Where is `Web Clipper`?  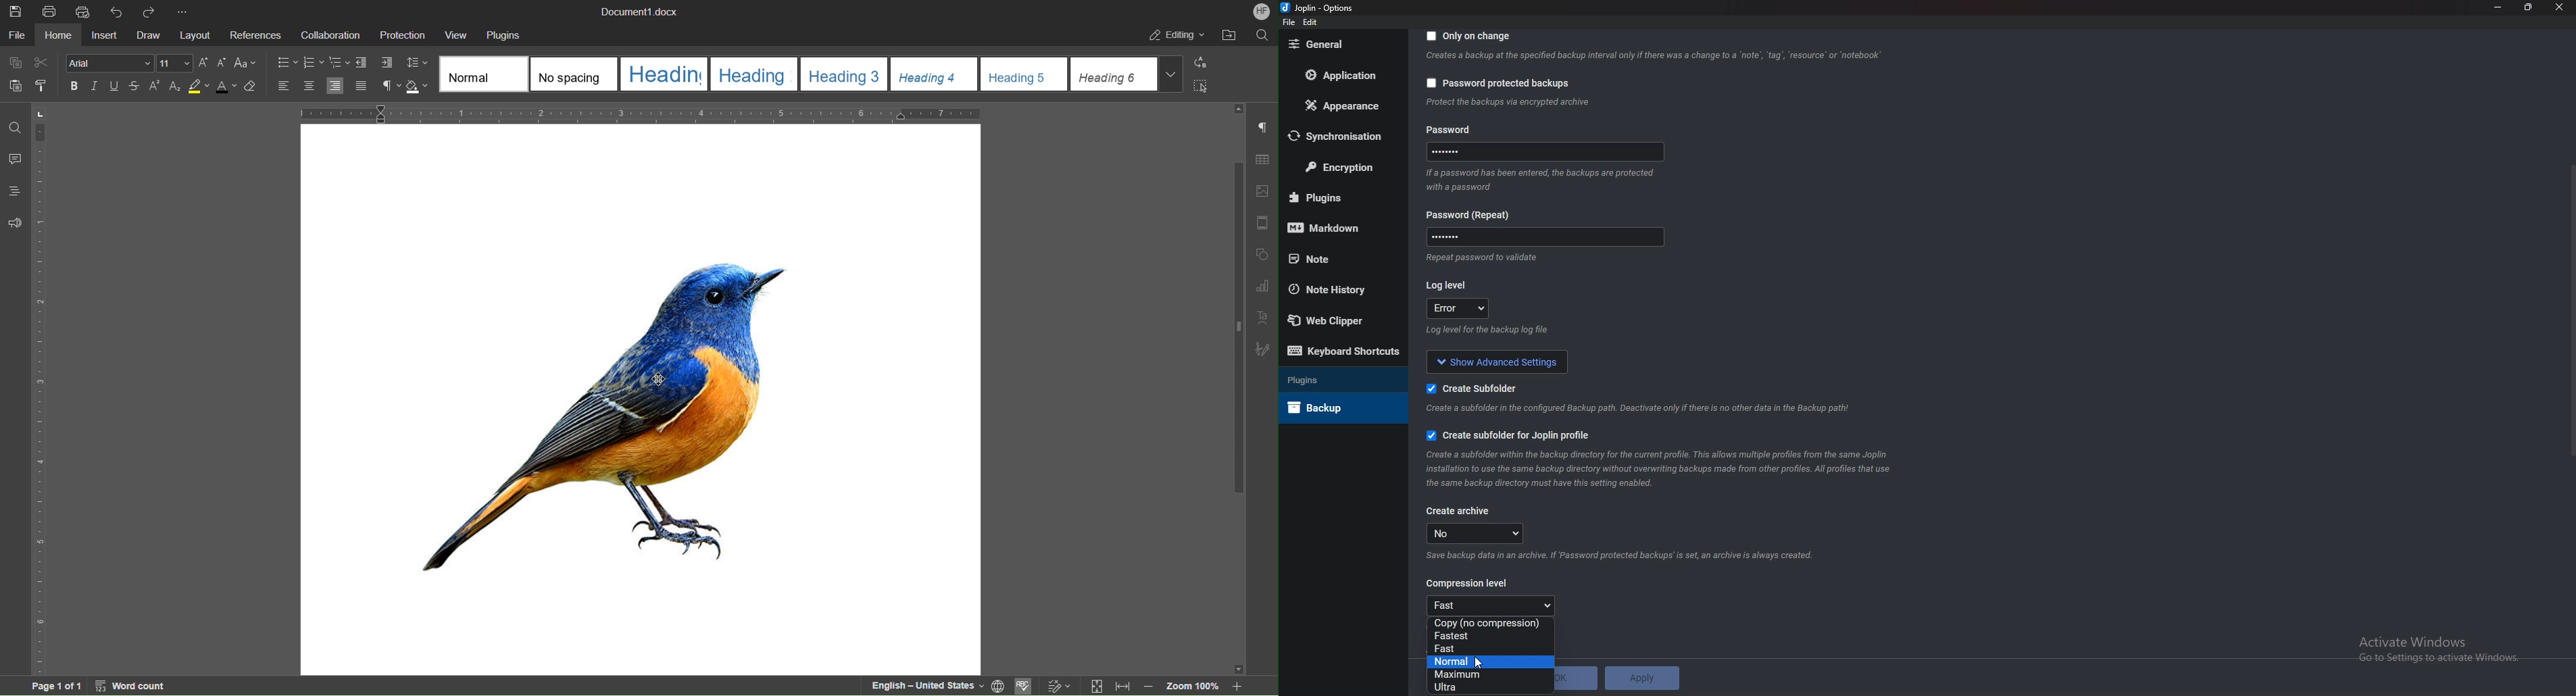
Web Clipper is located at coordinates (1333, 318).